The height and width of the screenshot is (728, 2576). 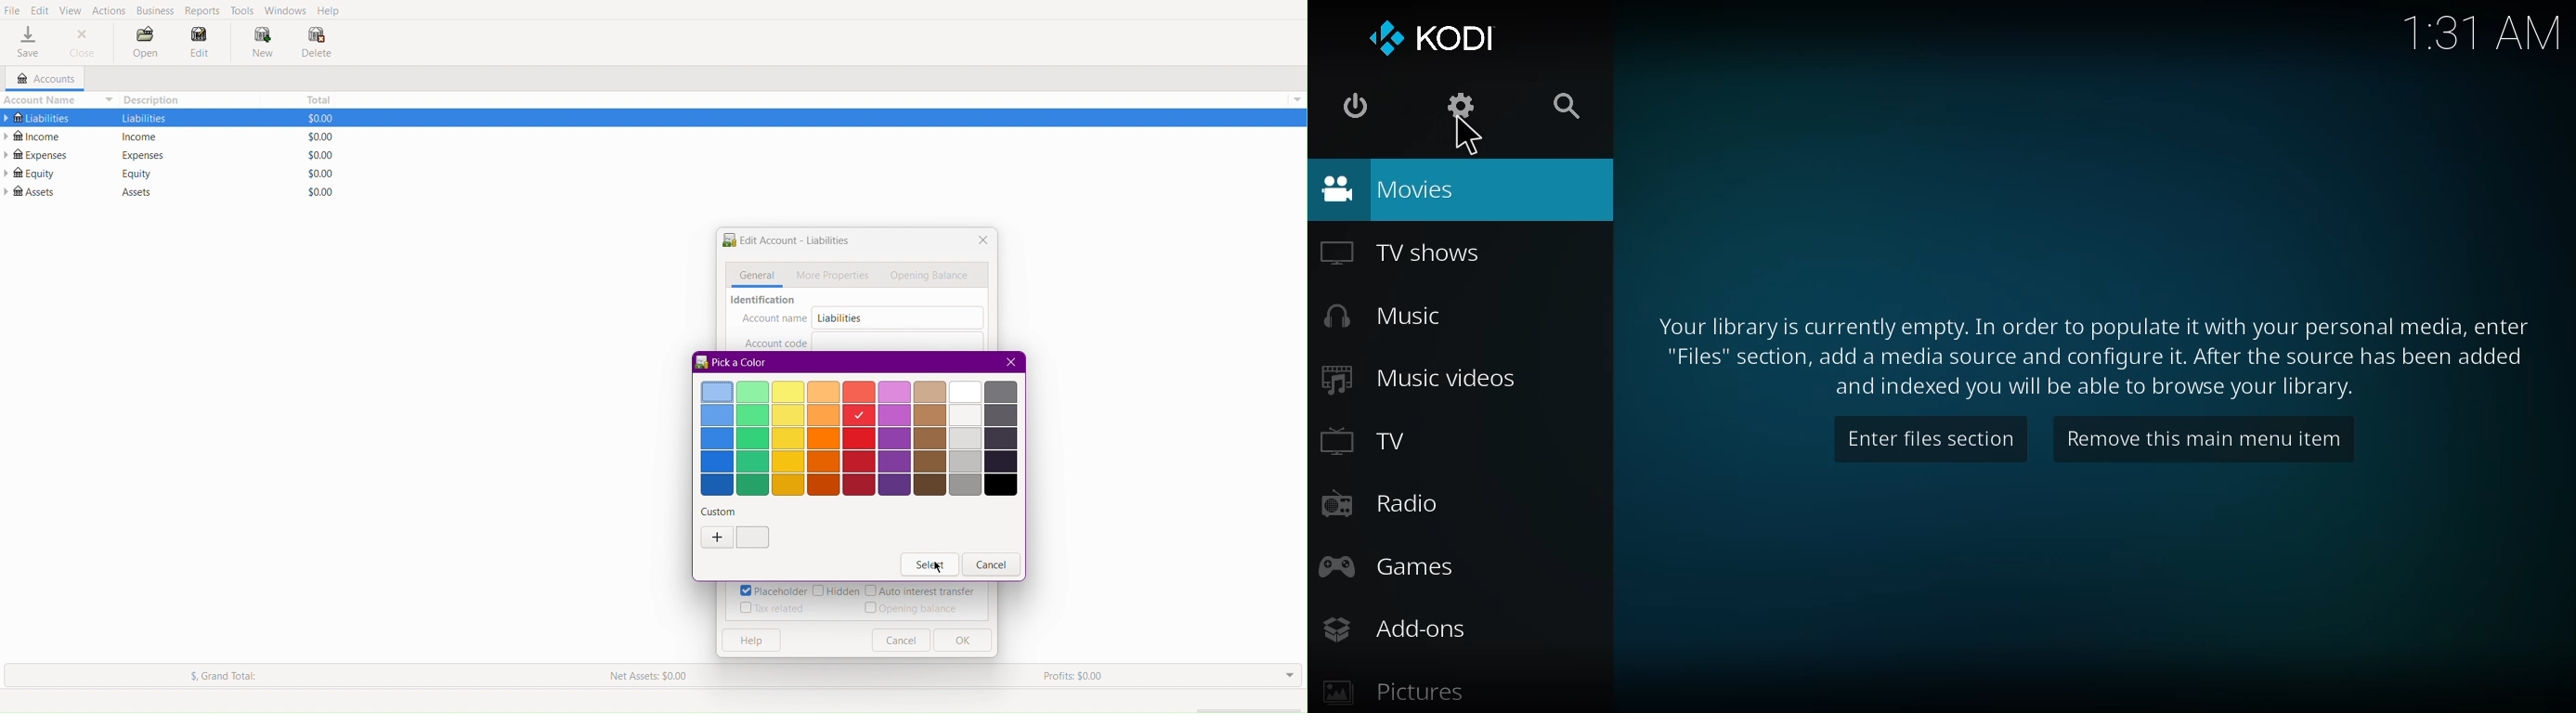 What do you see at coordinates (733, 362) in the screenshot?
I see `Pick a Color` at bounding box center [733, 362].